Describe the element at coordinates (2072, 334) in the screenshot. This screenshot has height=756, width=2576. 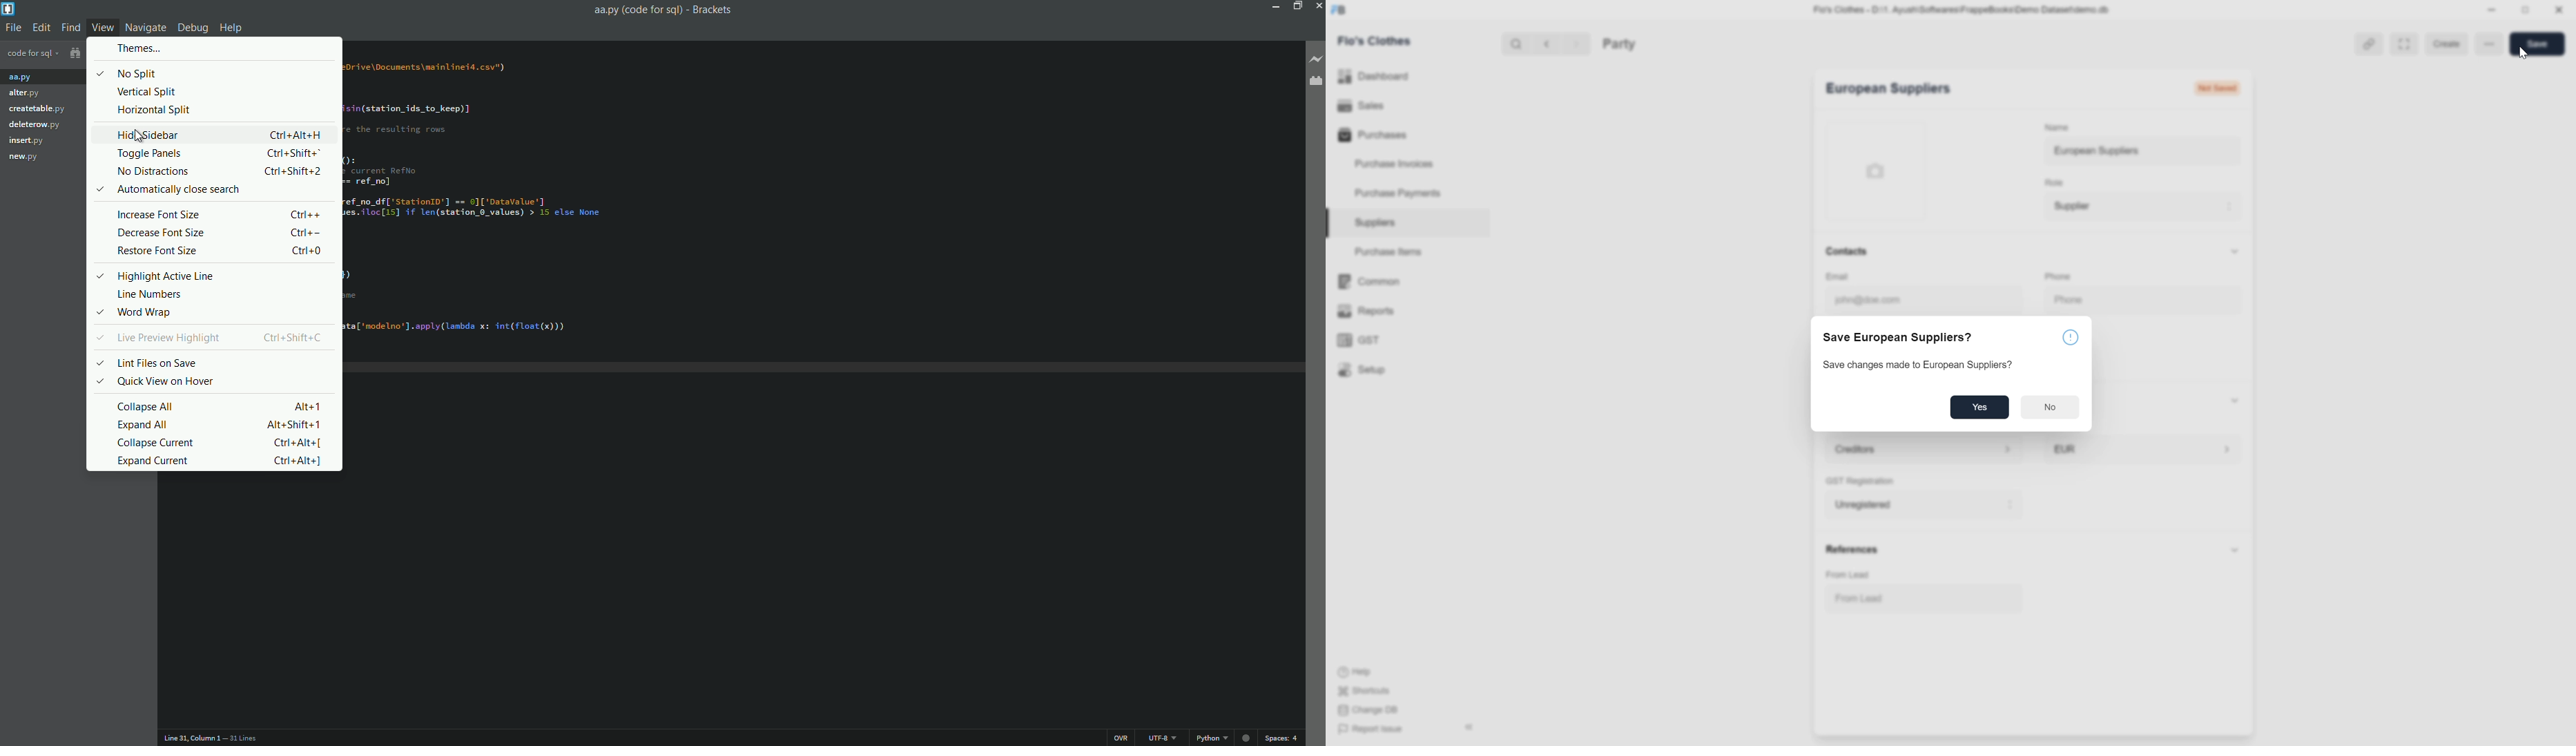
I see `info` at that location.